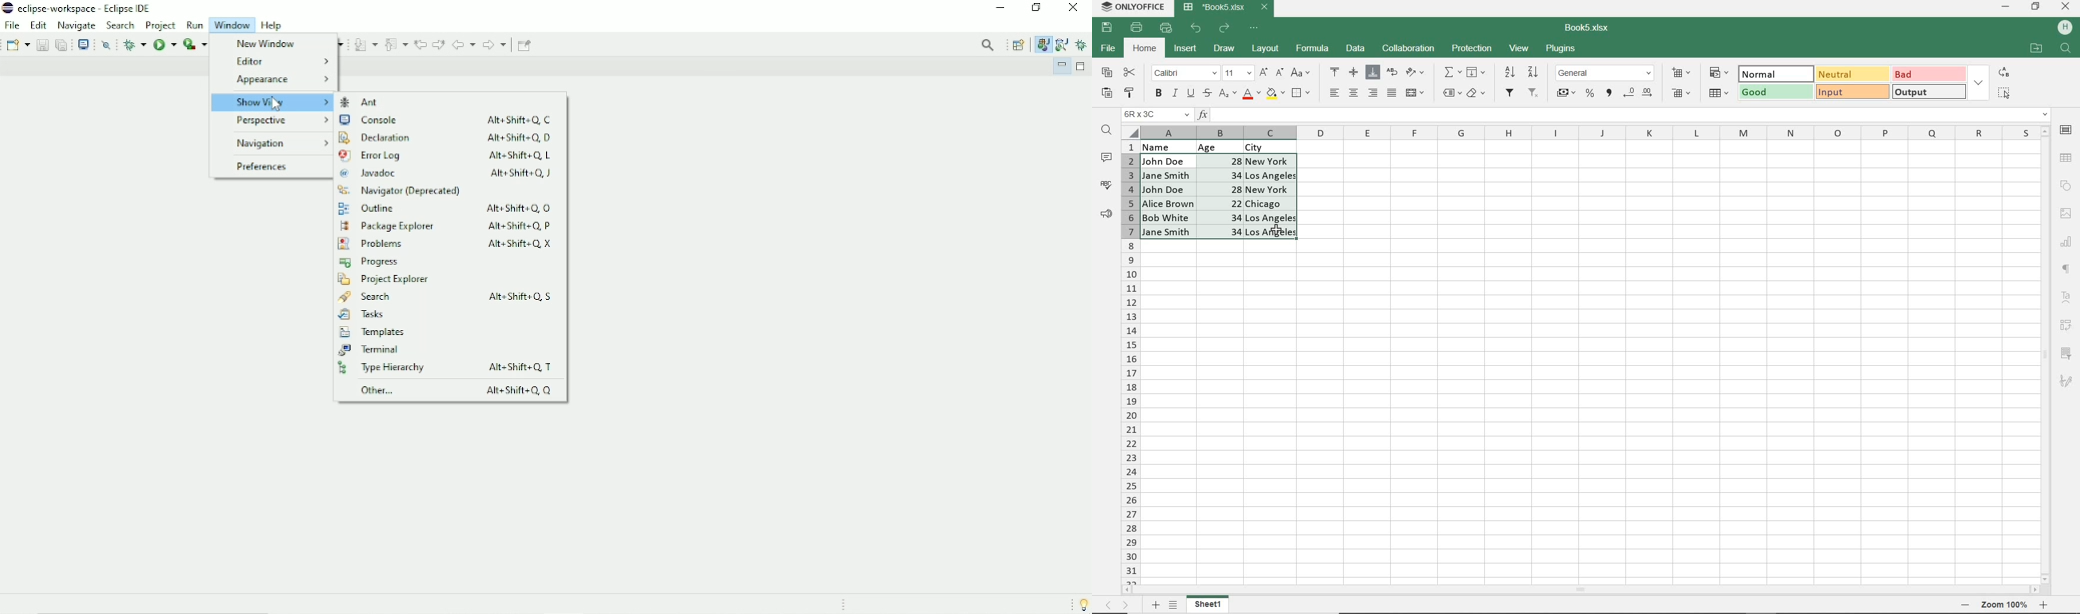  Describe the element at coordinates (1534, 72) in the screenshot. I see `SORT DESCENDING` at that location.